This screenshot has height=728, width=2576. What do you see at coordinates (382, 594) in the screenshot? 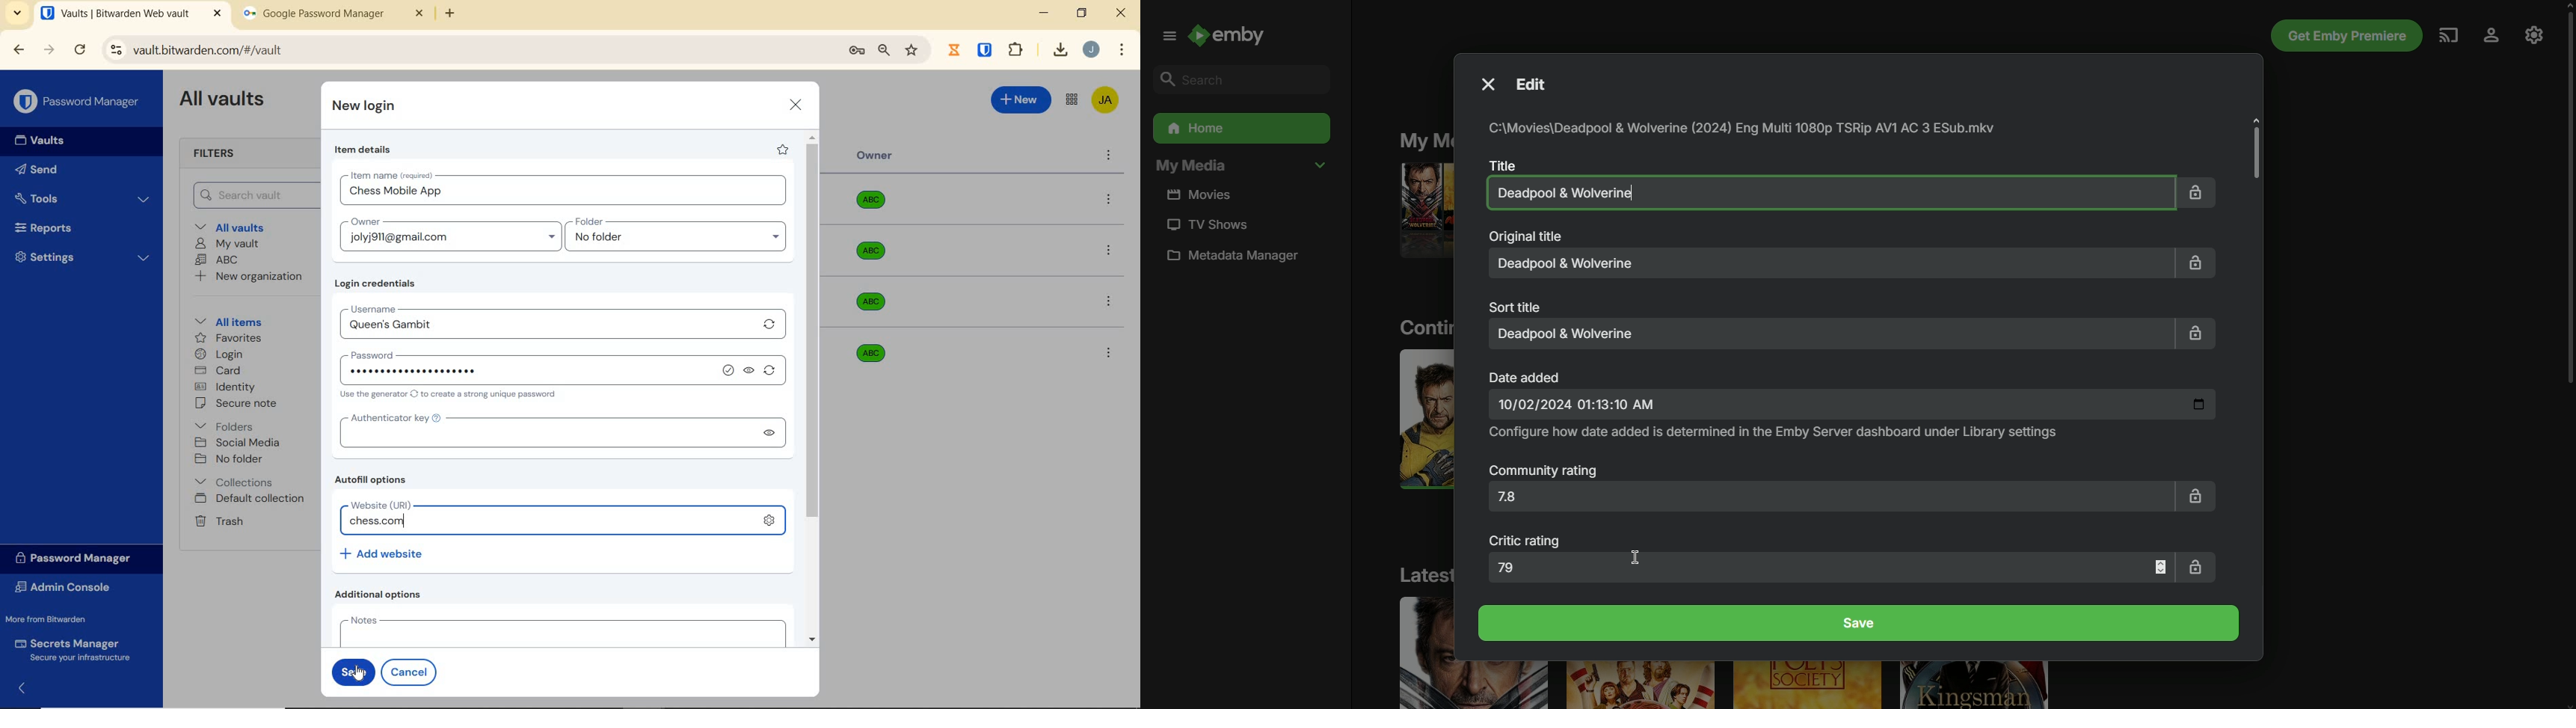
I see `dditional options` at bounding box center [382, 594].